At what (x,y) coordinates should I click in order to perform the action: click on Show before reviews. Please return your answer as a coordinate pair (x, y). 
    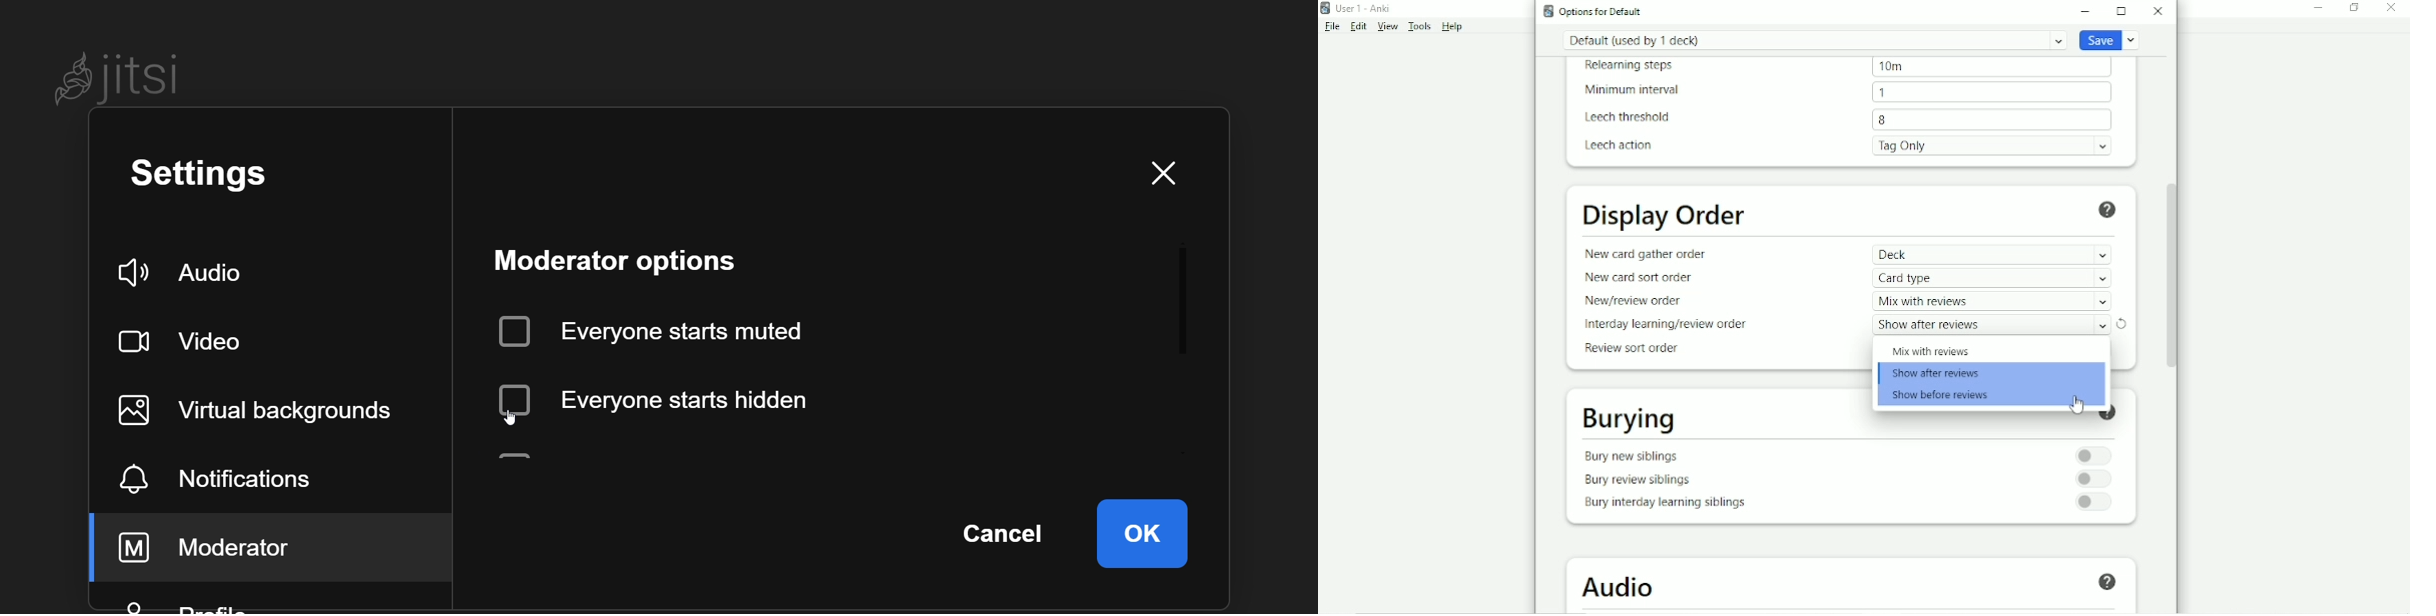
    Looking at the image, I should click on (1940, 396).